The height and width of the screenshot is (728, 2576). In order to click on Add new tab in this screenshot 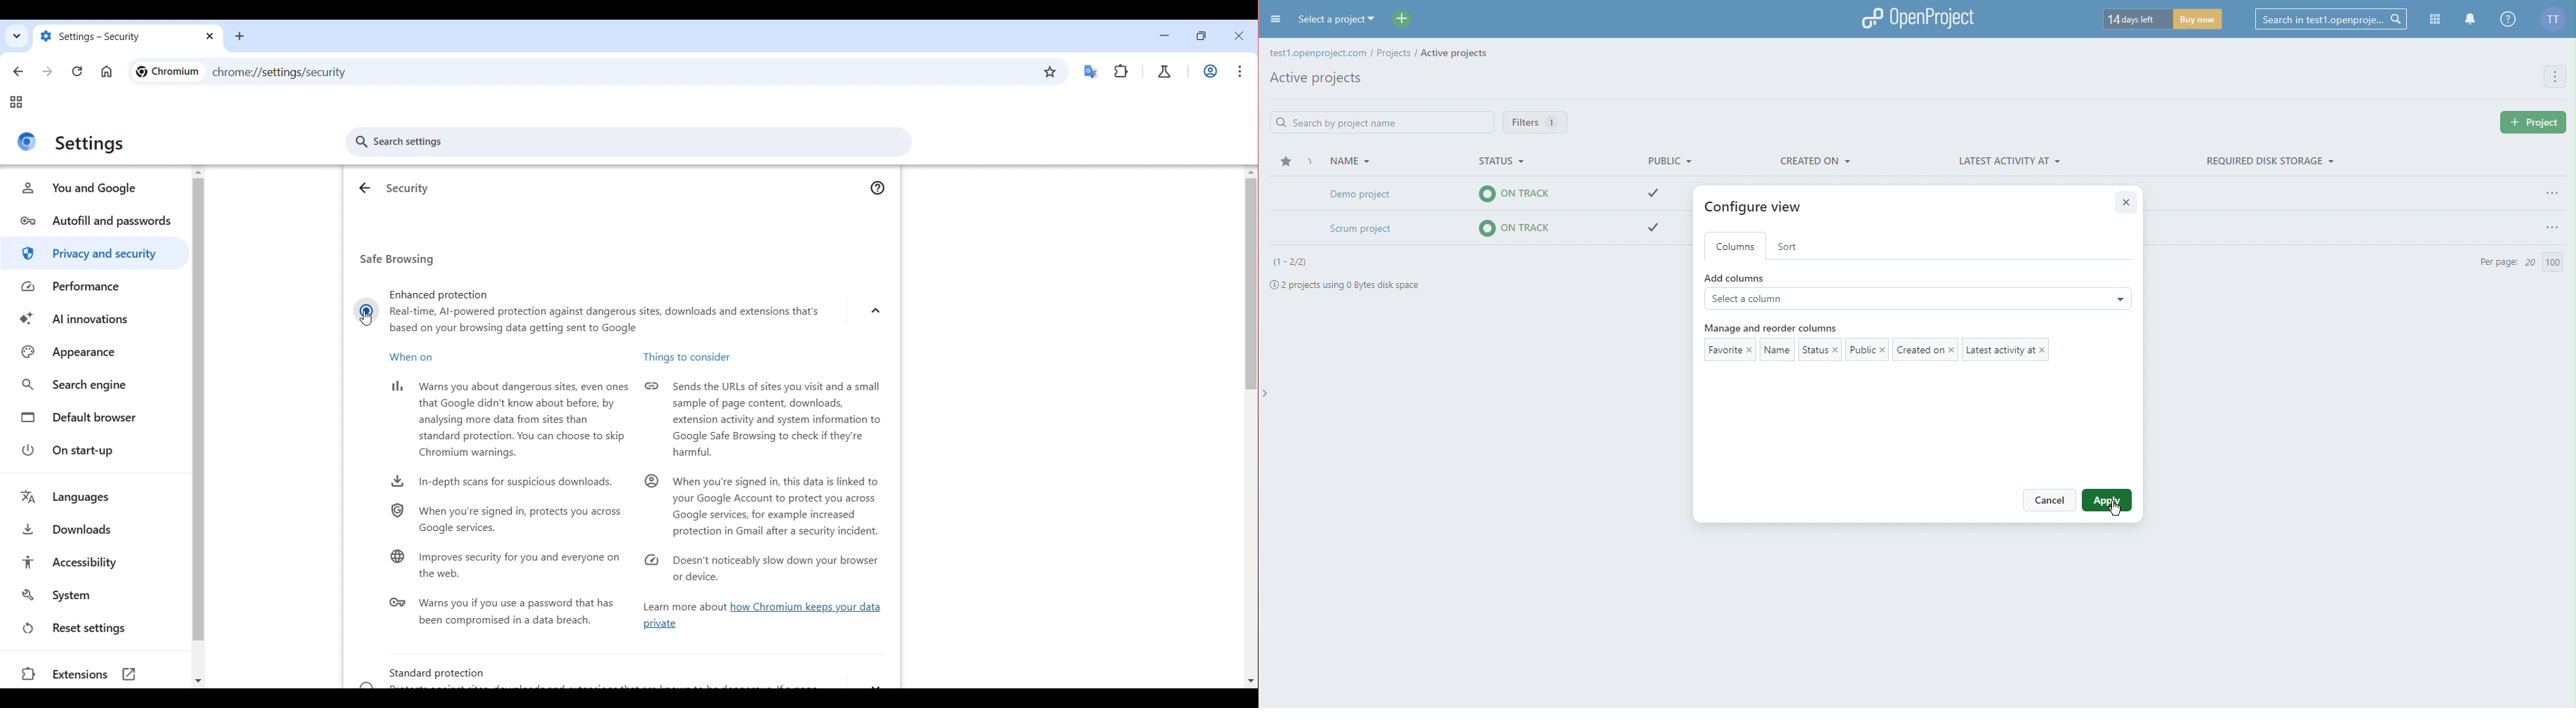, I will do `click(236, 36)`.